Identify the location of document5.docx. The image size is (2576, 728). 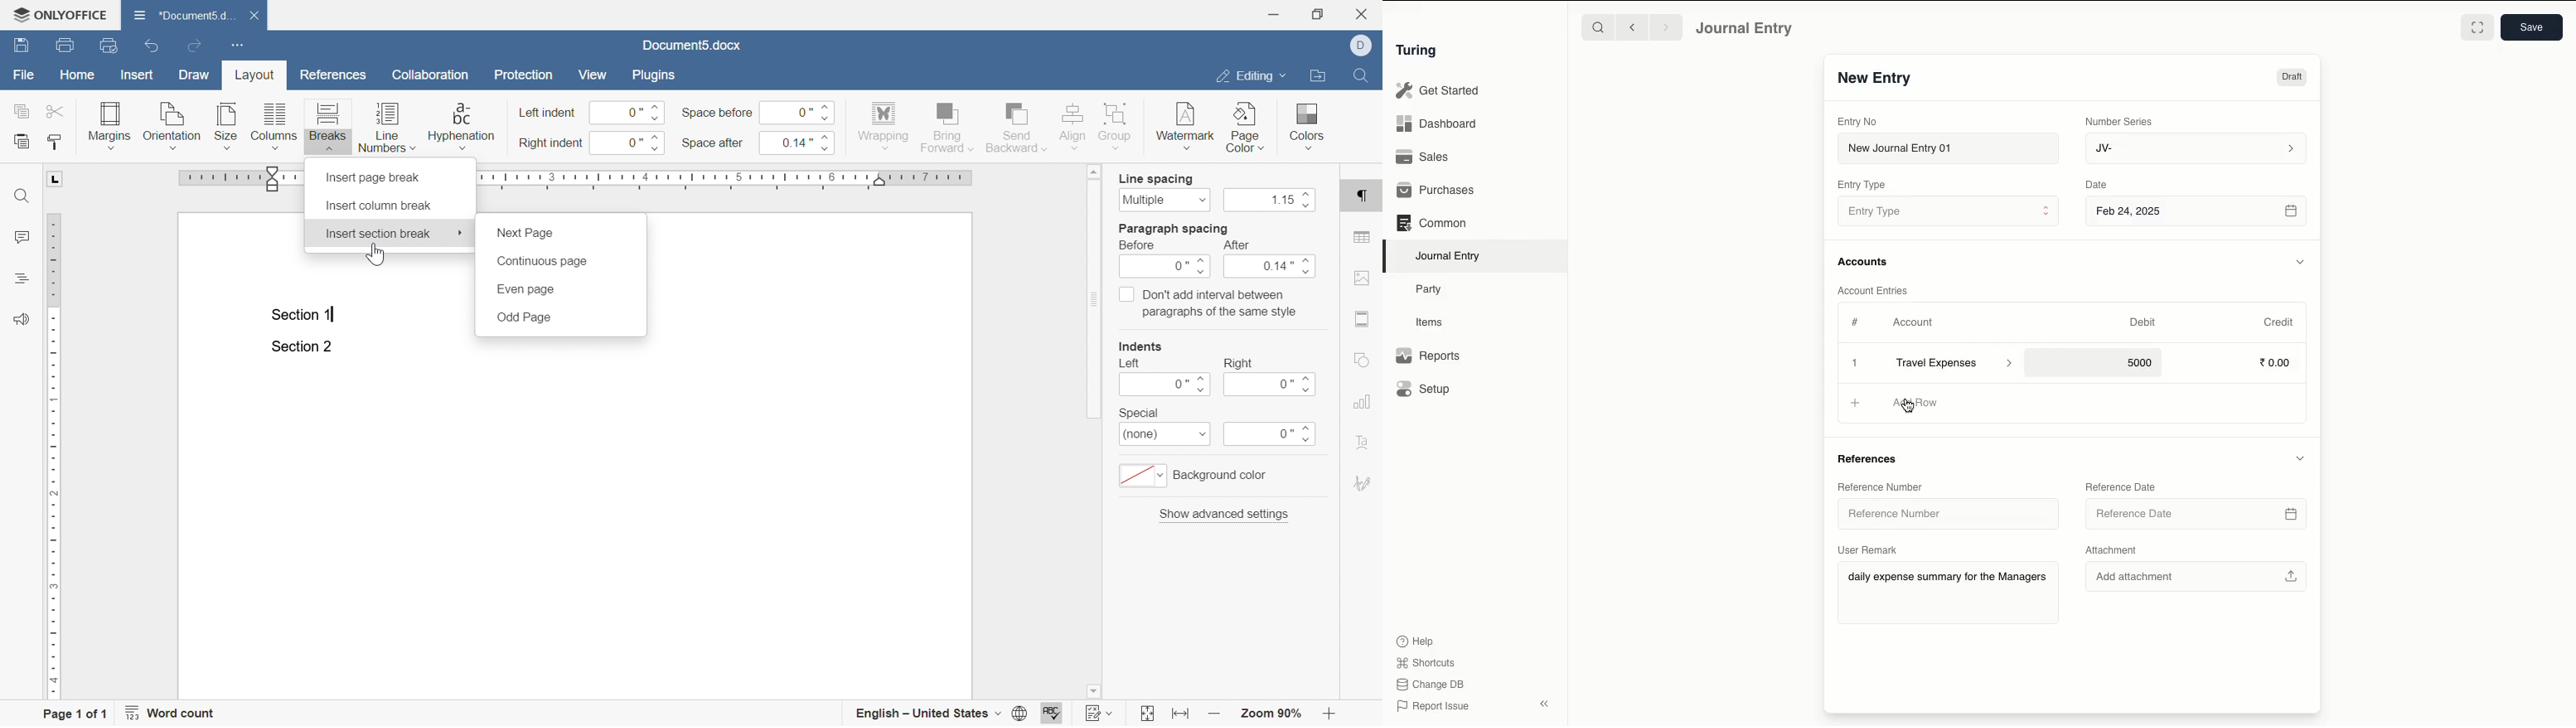
(691, 45).